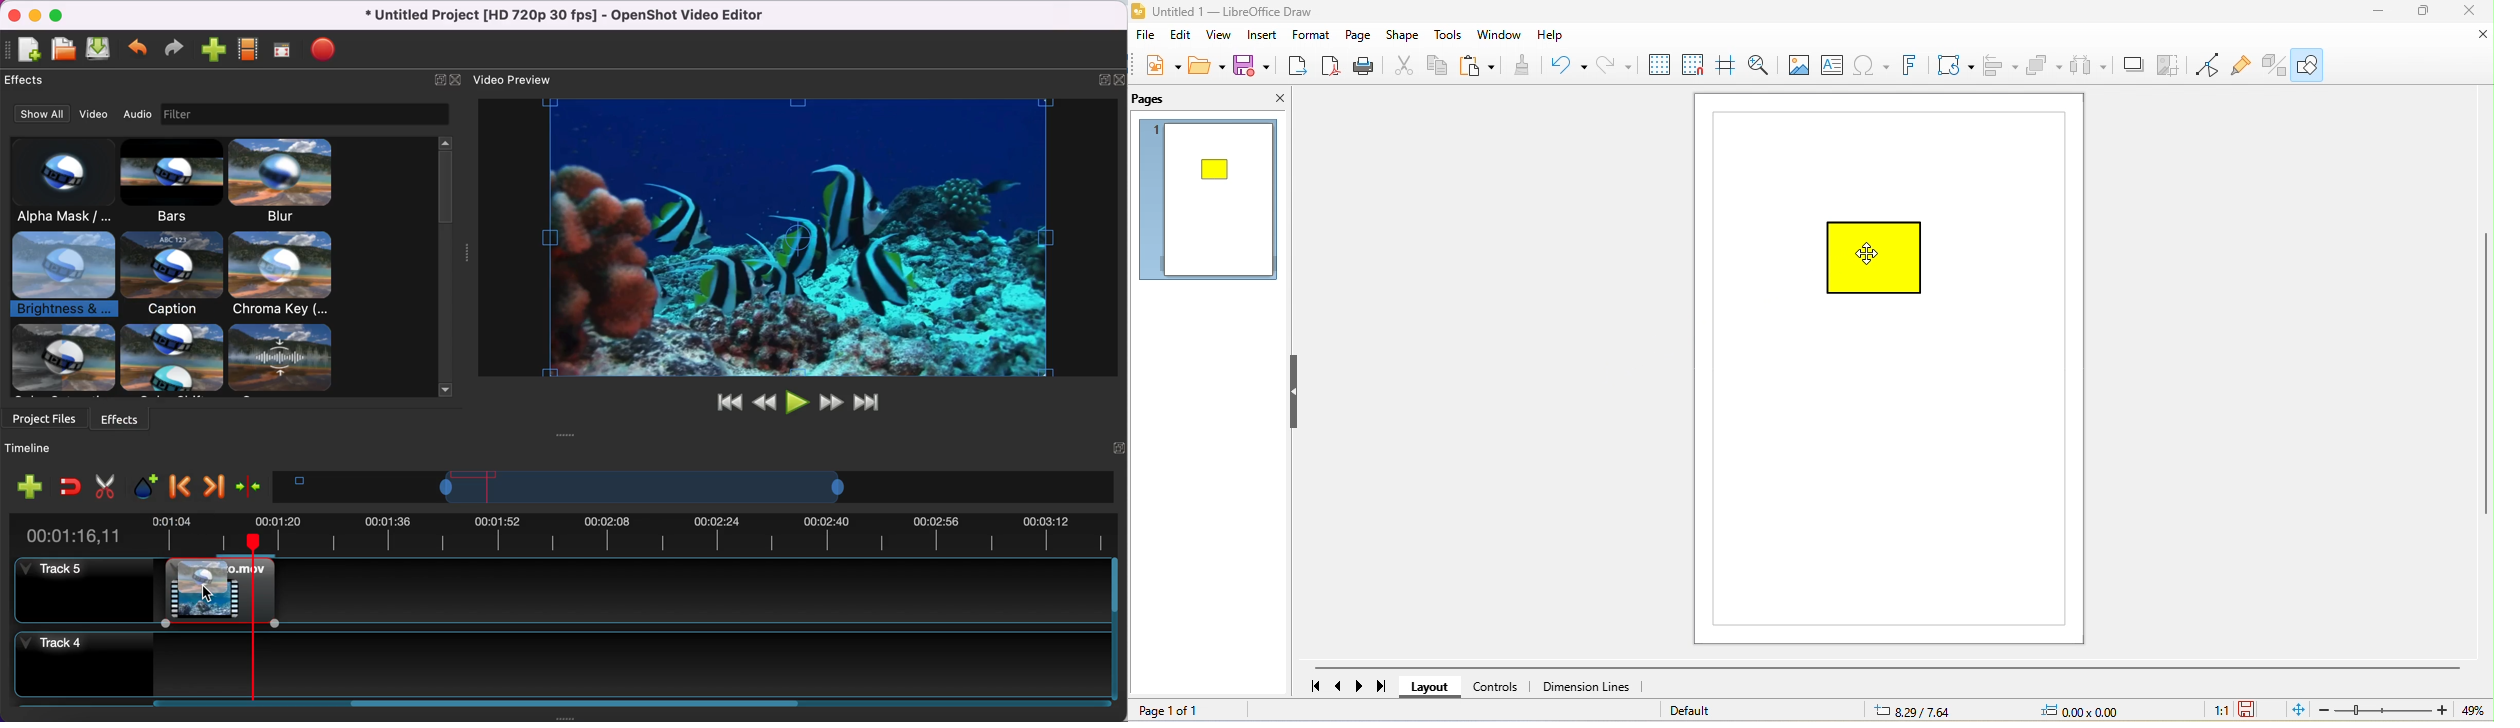  I want to click on page, so click(1361, 37).